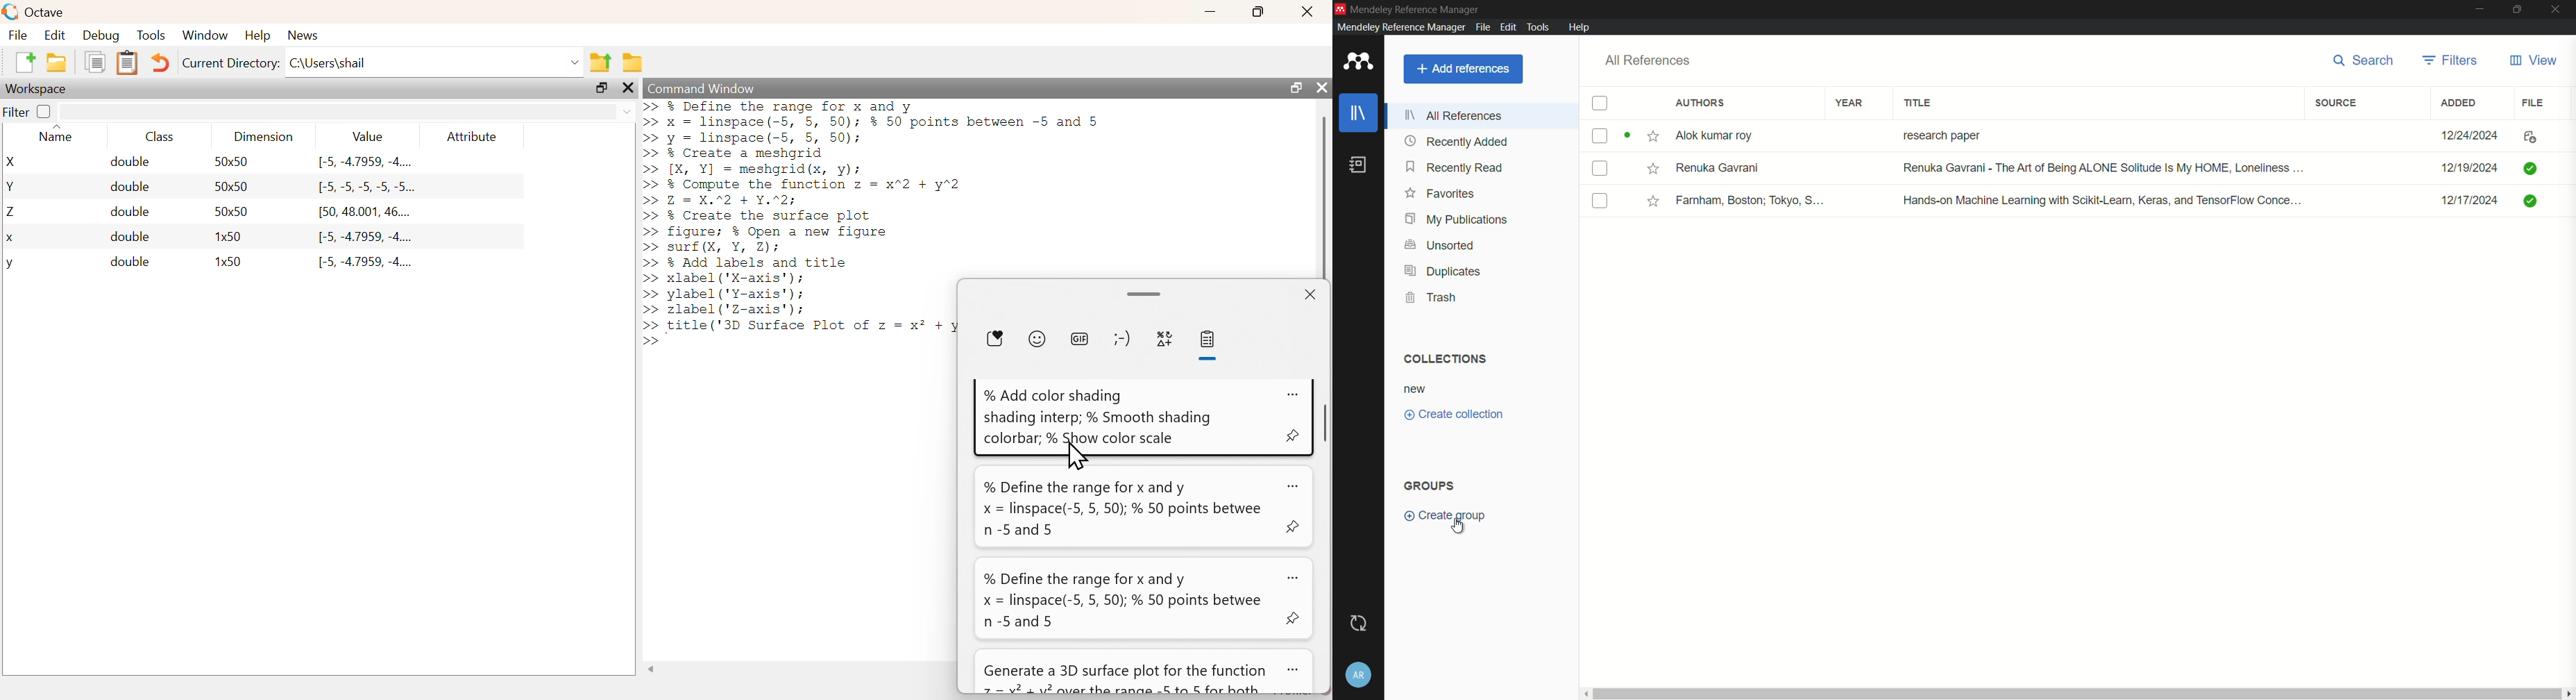 Image resolution: width=2576 pixels, height=700 pixels. What do you see at coordinates (366, 213) in the screenshot?
I see `[50, 48.001, 46....` at bounding box center [366, 213].